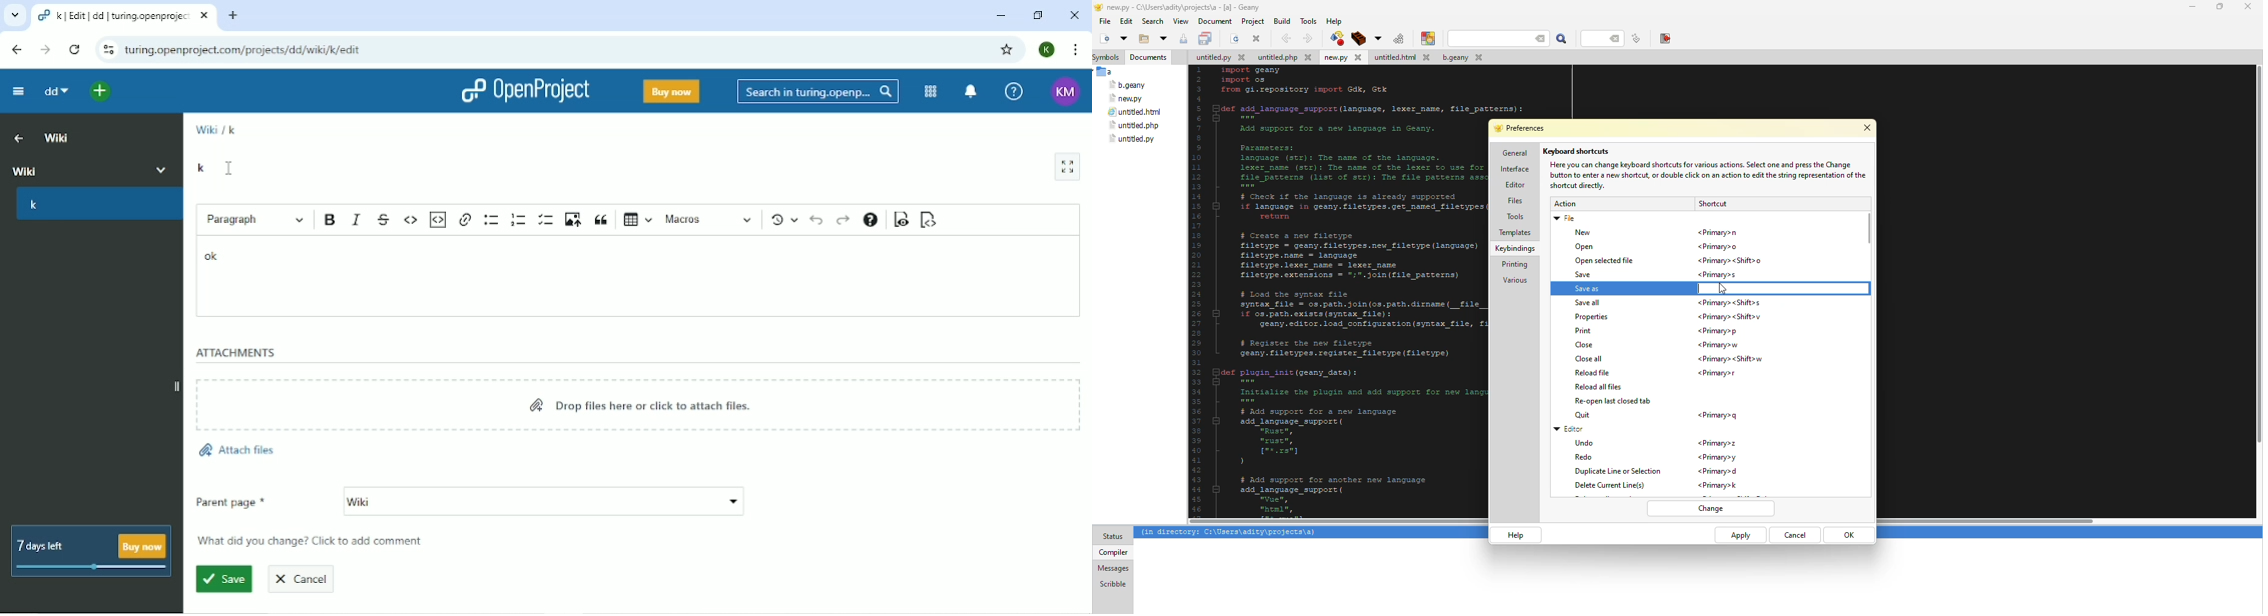  What do you see at coordinates (636, 221) in the screenshot?
I see `Insert table` at bounding box center [636, 221].